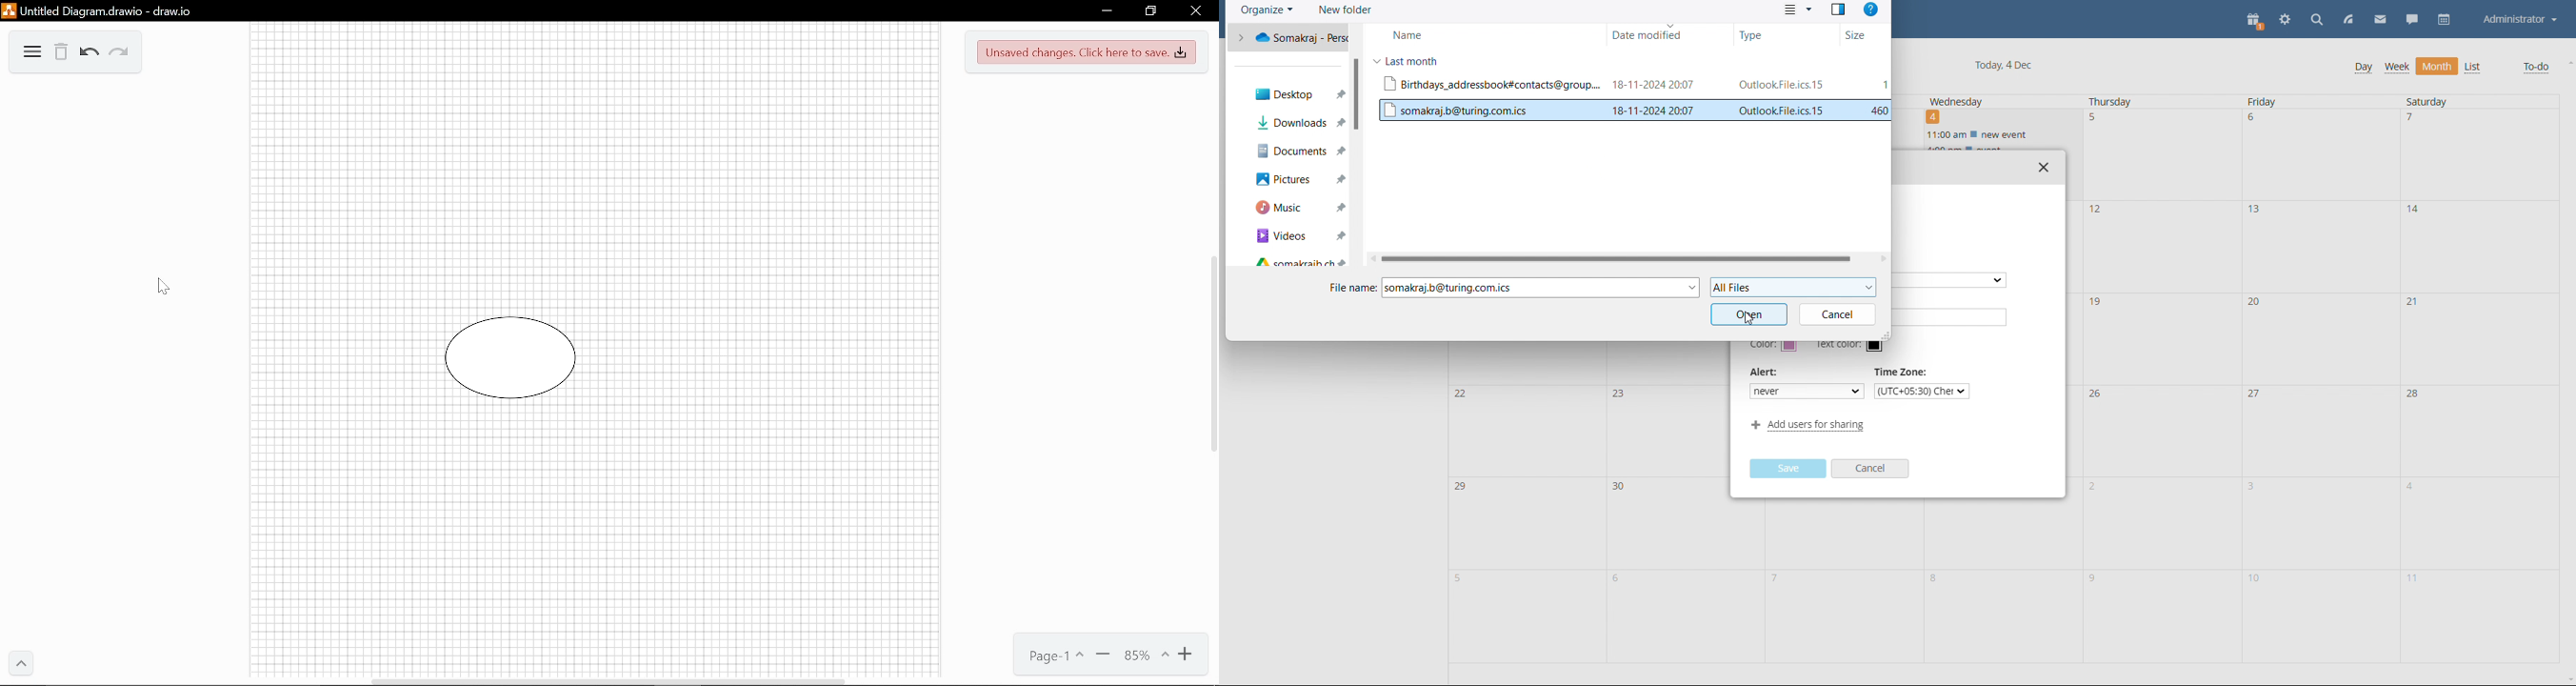  What do you see at coordinates (32, 54) in the screenshot?
I see `Diagrams` at bounding box center [32, 54].